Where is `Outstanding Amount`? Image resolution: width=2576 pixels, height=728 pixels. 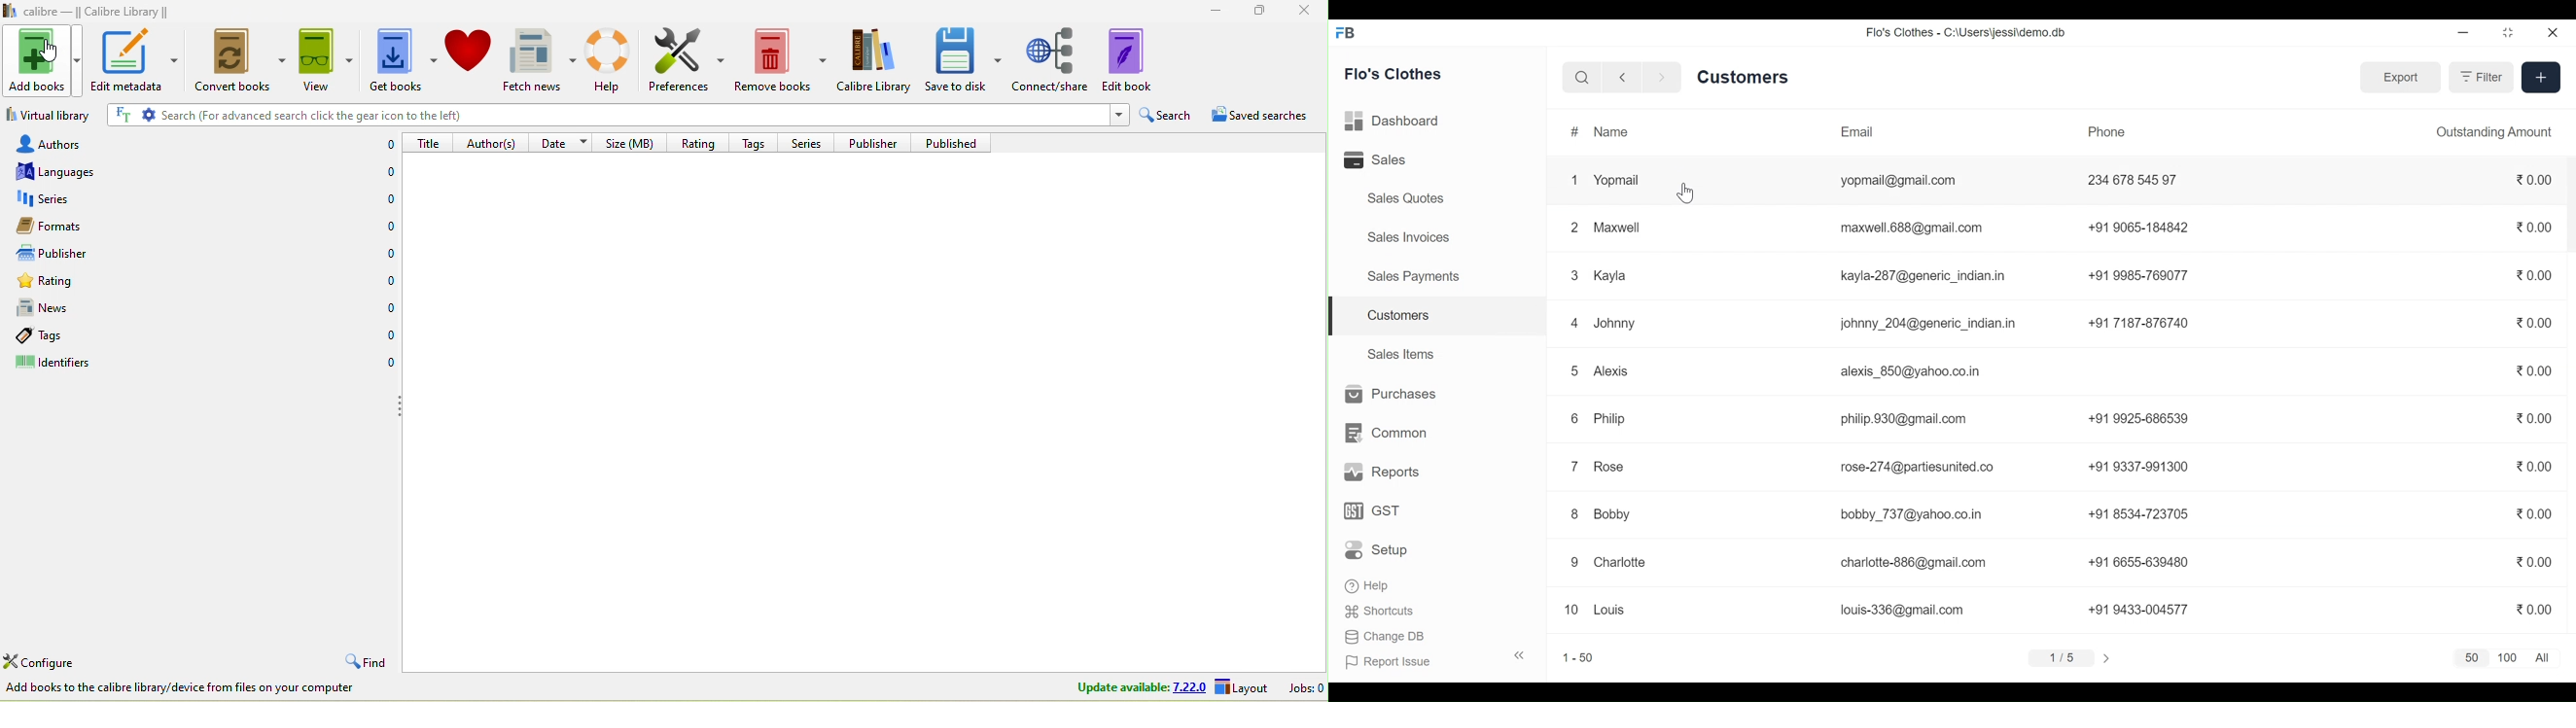 Outstanding Amount is located at coordinates (2495, 133).